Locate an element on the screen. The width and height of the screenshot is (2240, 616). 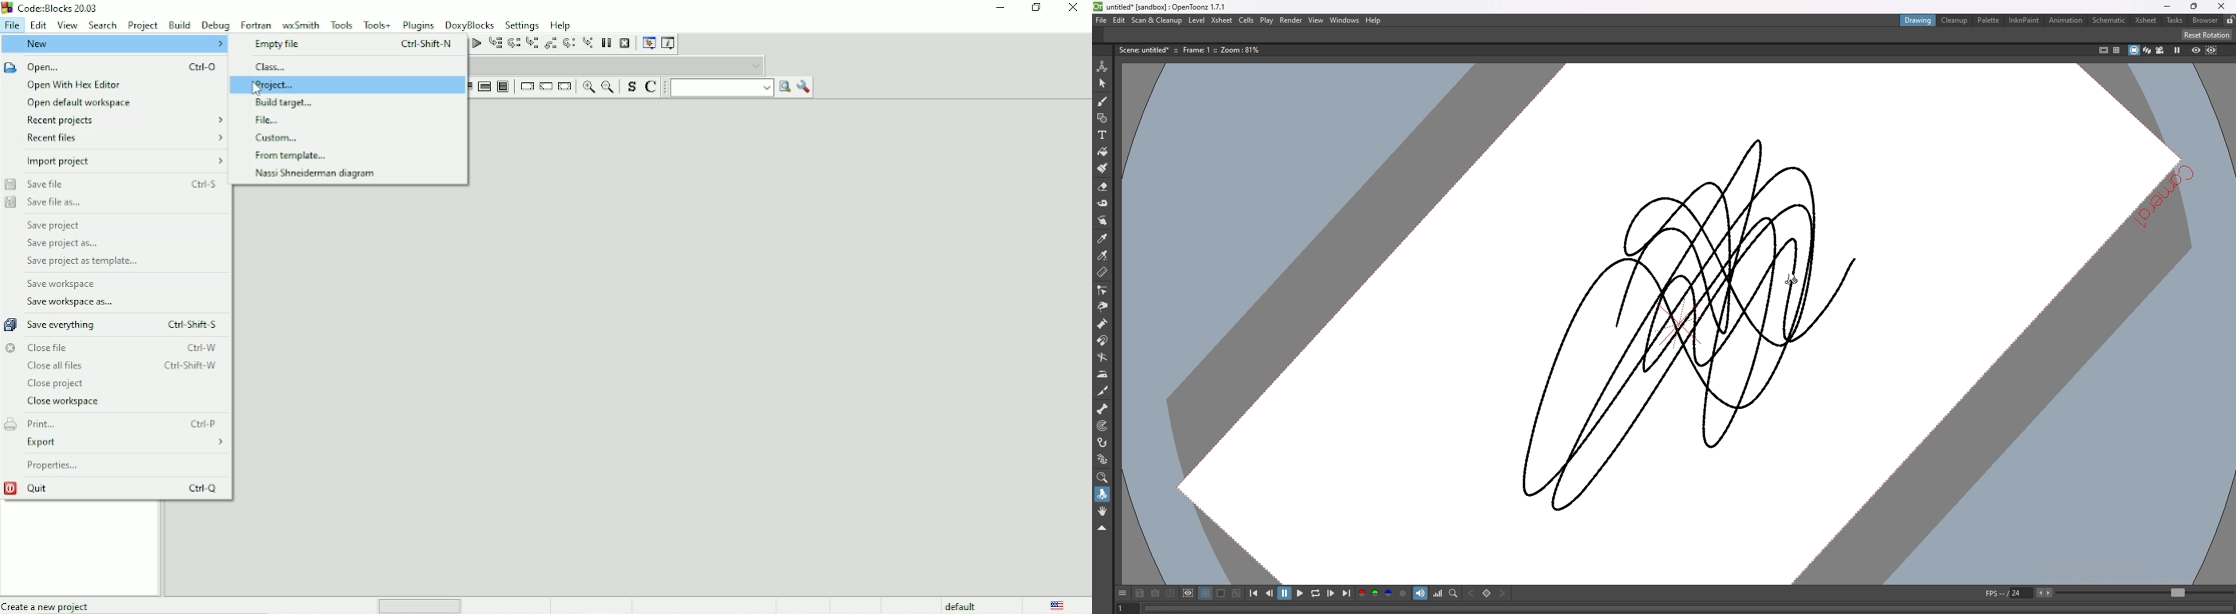
previous frame is located at coordinates (1270, 594).